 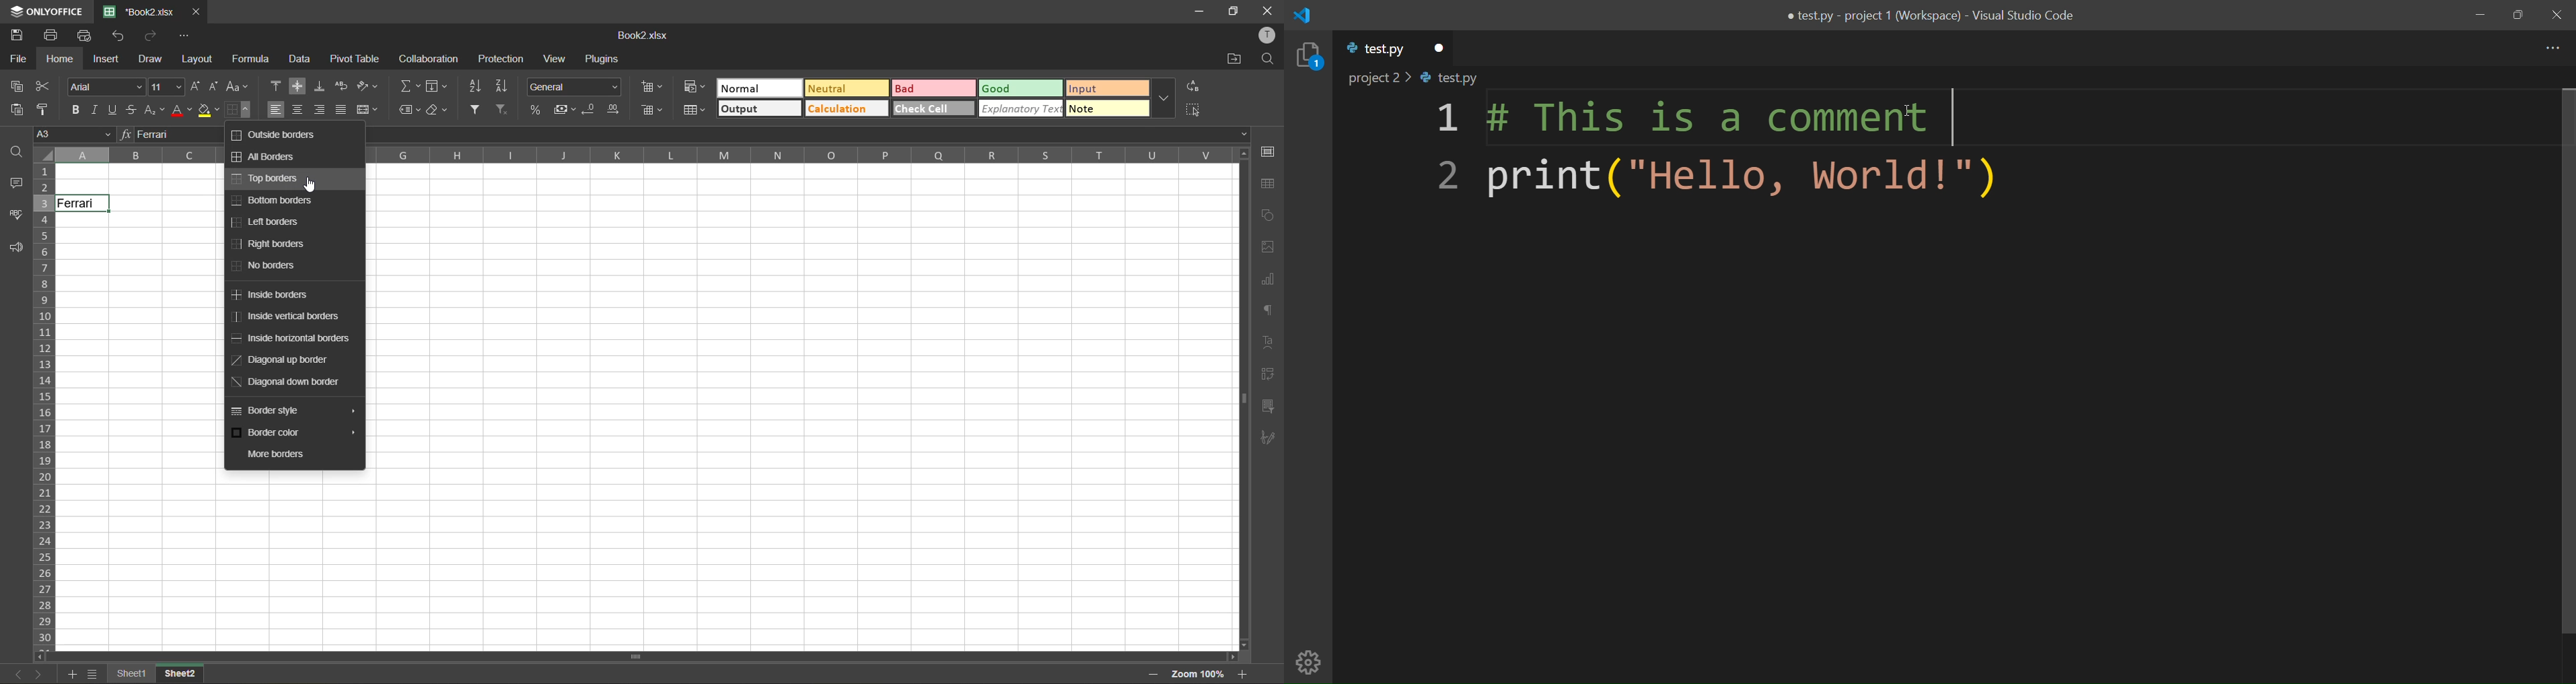 What do you see at coordinates (119, 37) in the screenshot?
I see `undo` at bounding box center [119, 37].